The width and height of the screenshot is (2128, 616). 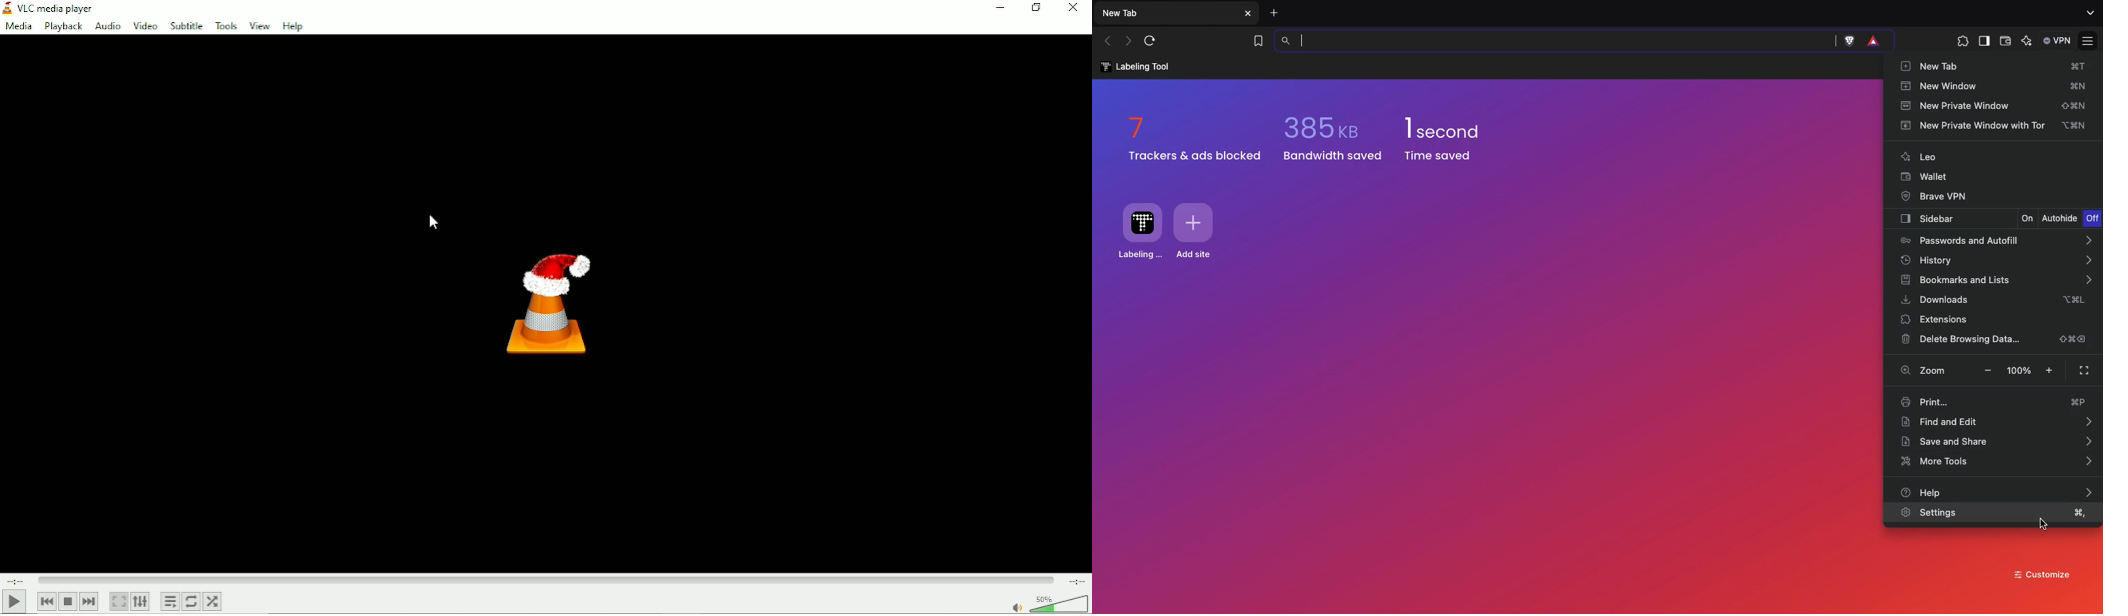 I want to click on Play, so click(x=17, y=601).